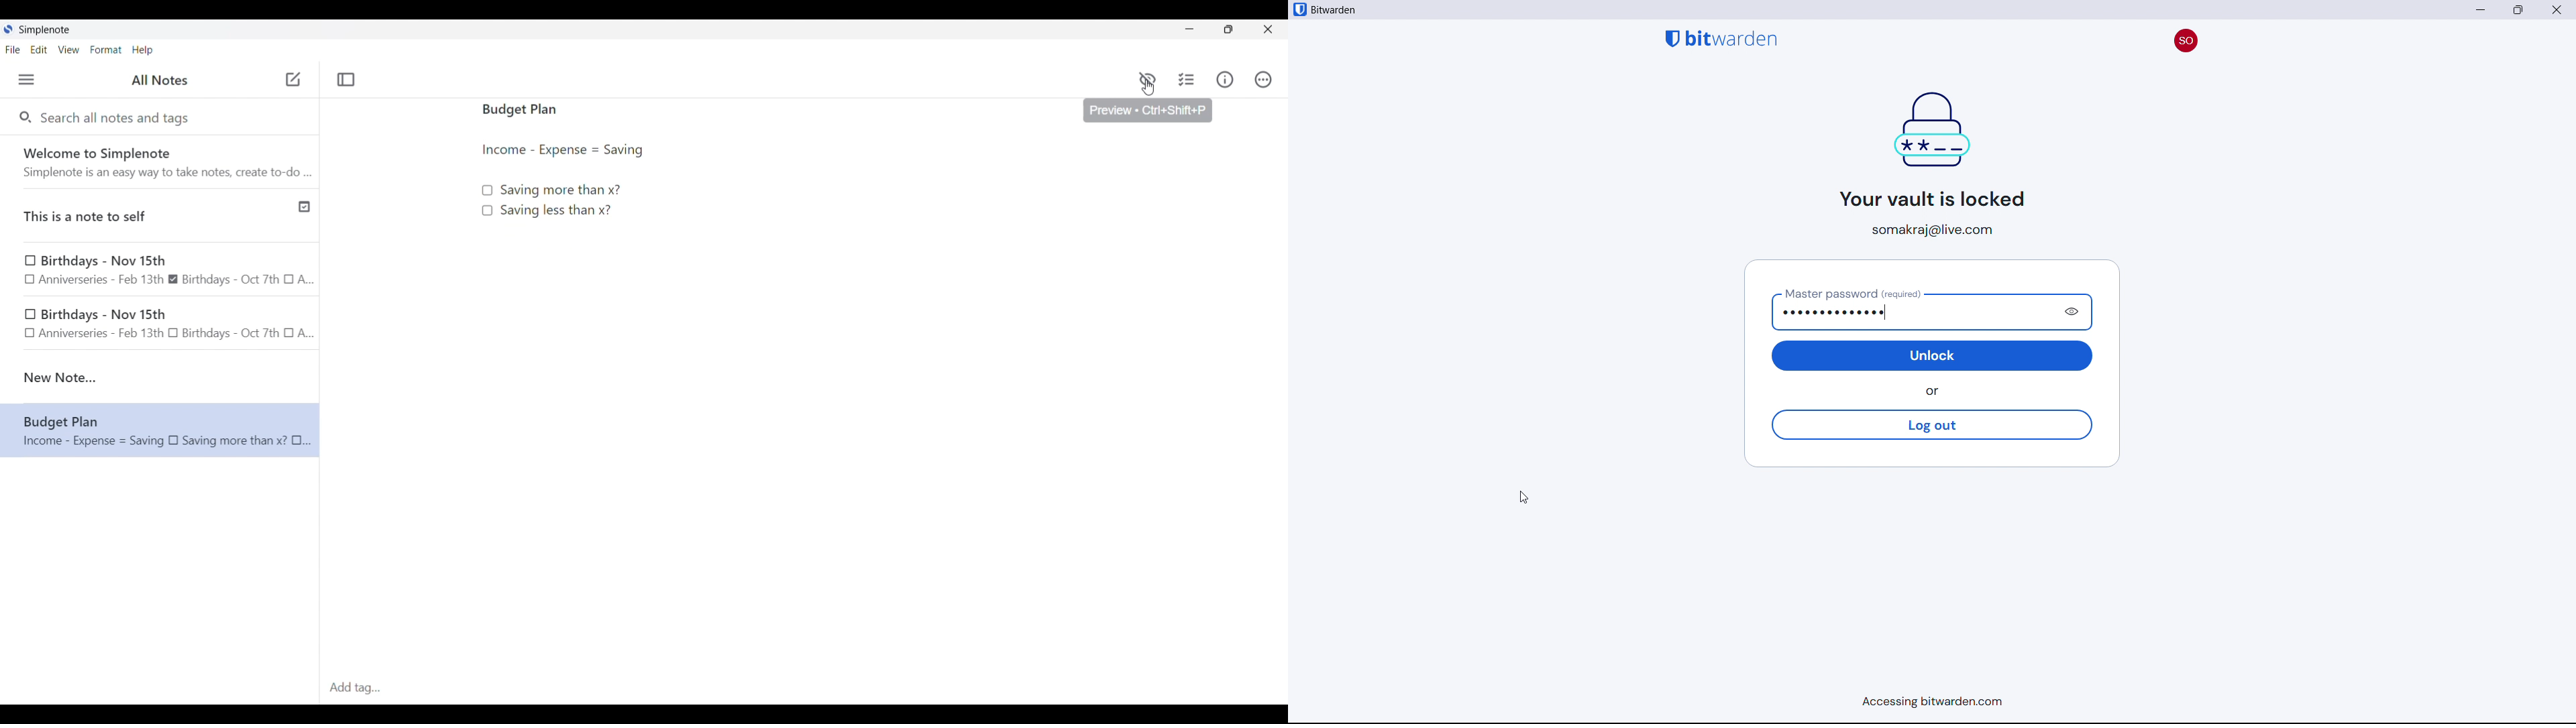 This screenshot has width=2576, height=728. I want to click on Title of left side panel, so click(160, 80).